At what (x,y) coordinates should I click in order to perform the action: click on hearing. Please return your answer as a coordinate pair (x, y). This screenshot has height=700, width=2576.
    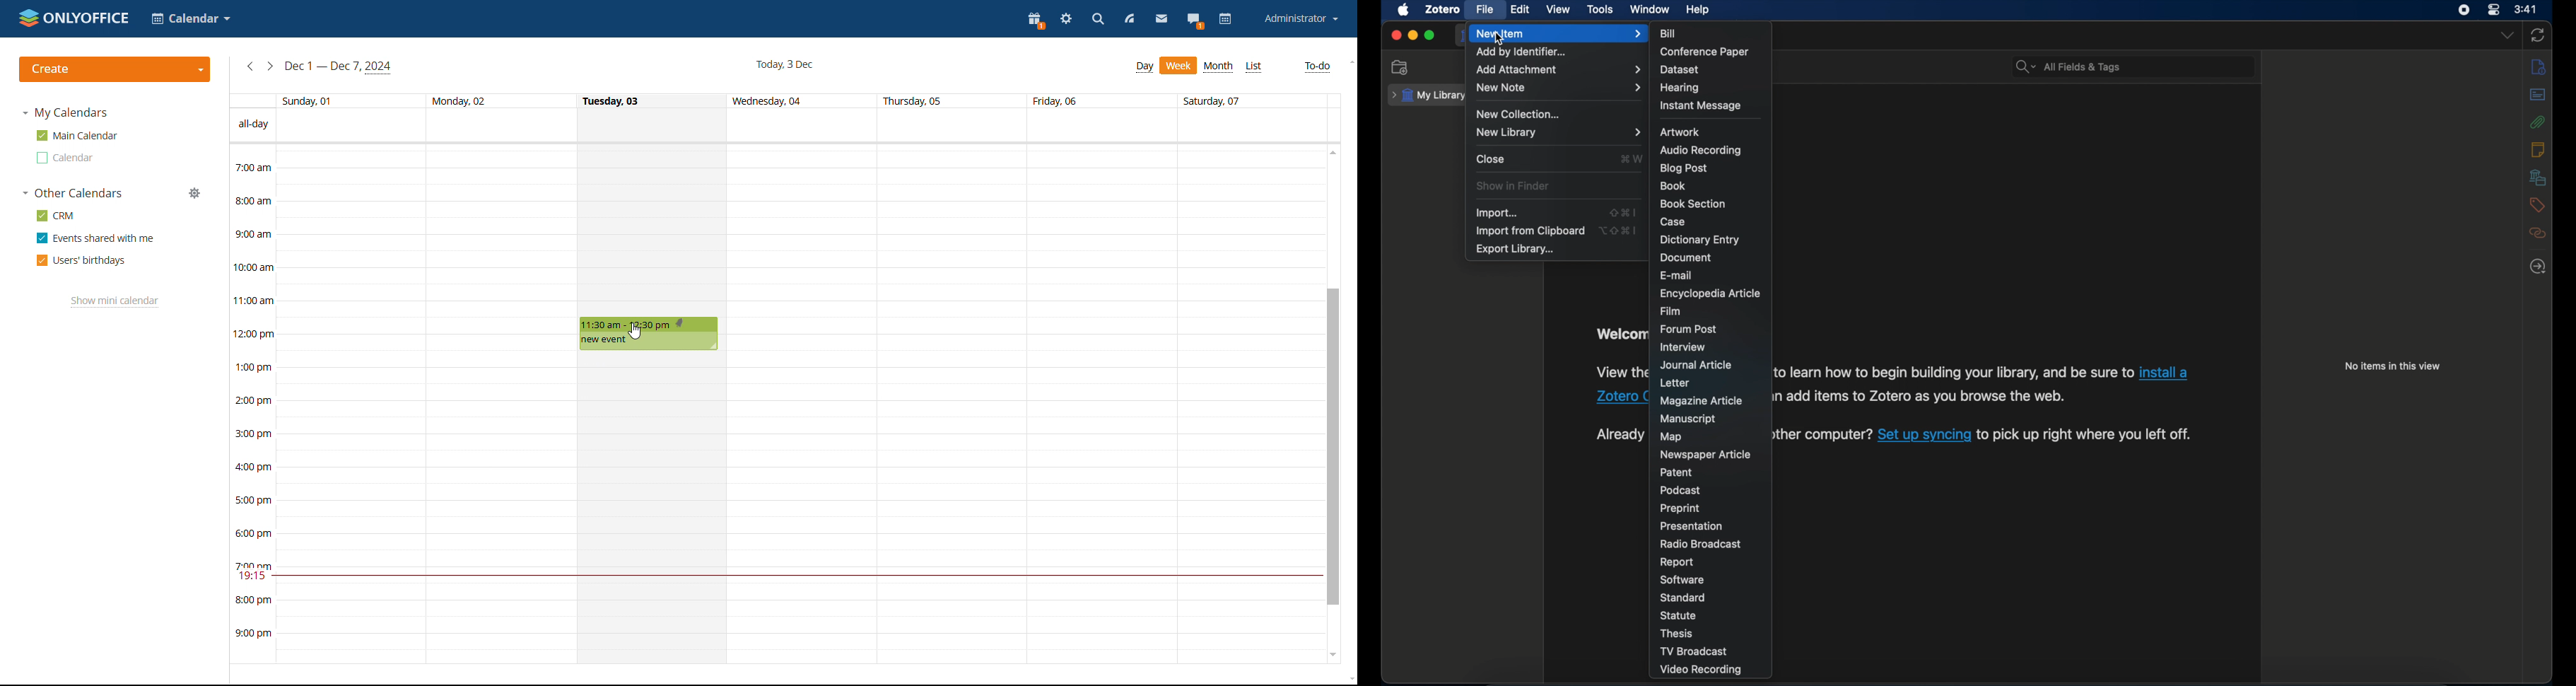
    Looking at the image, I should click on (1680, 88).